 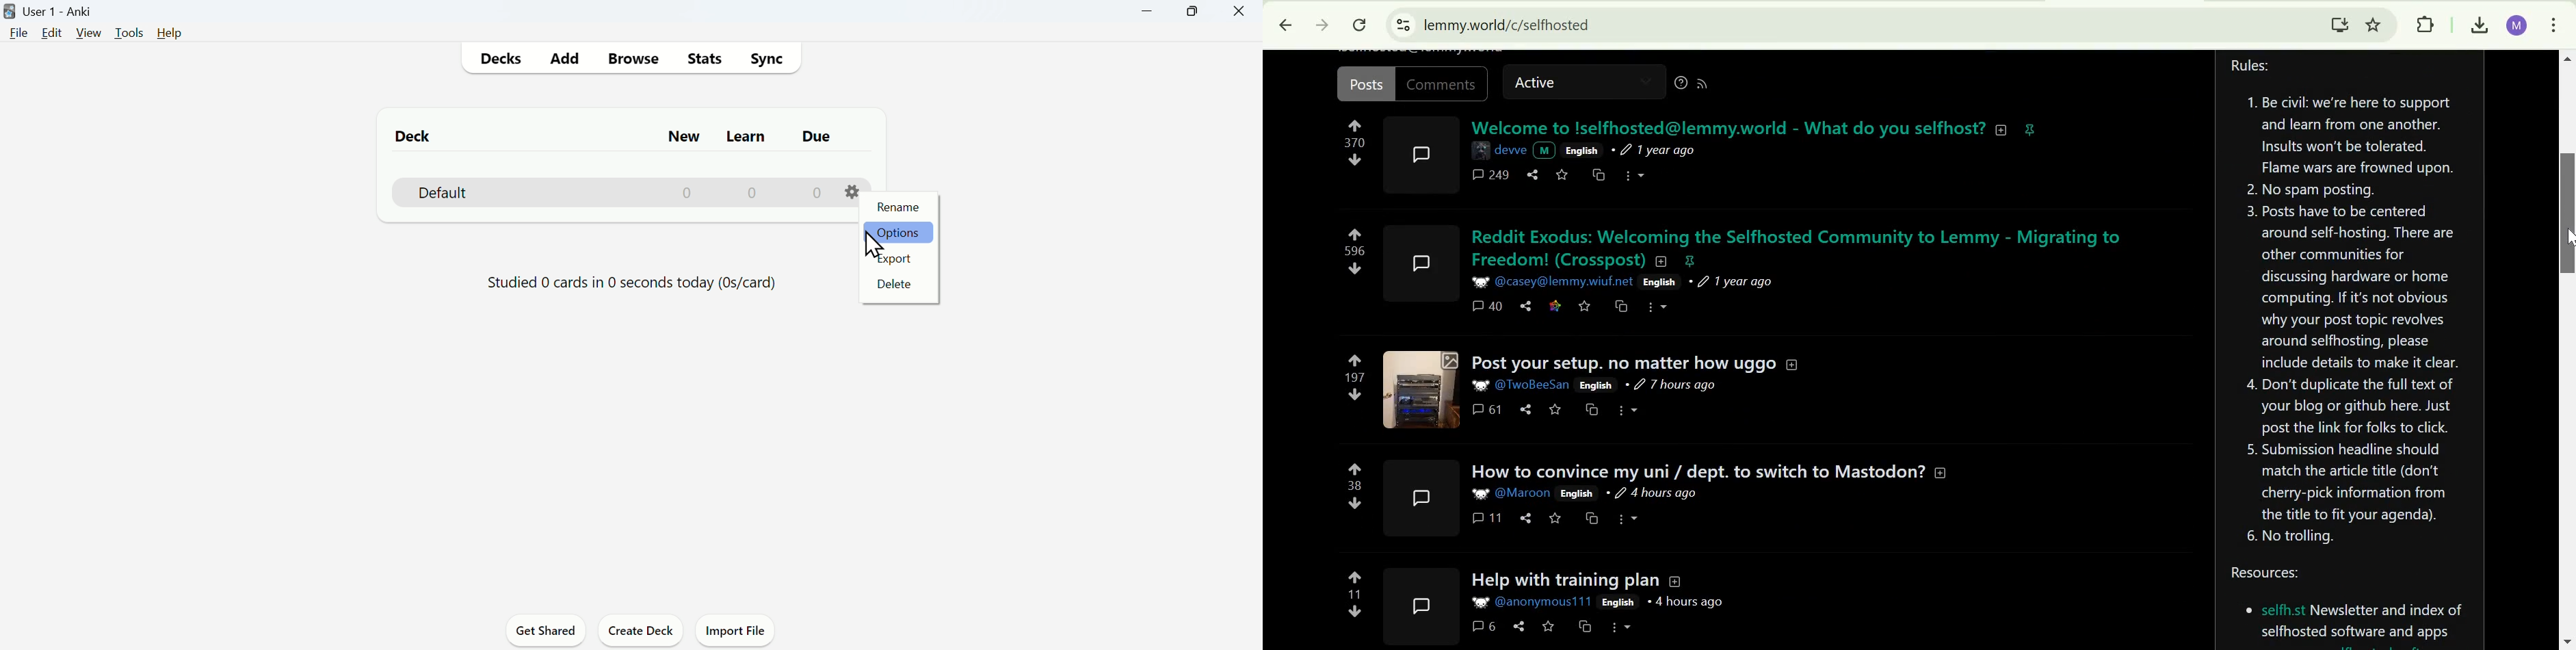 I want to click on downvote, so click(x=1354, y=612).